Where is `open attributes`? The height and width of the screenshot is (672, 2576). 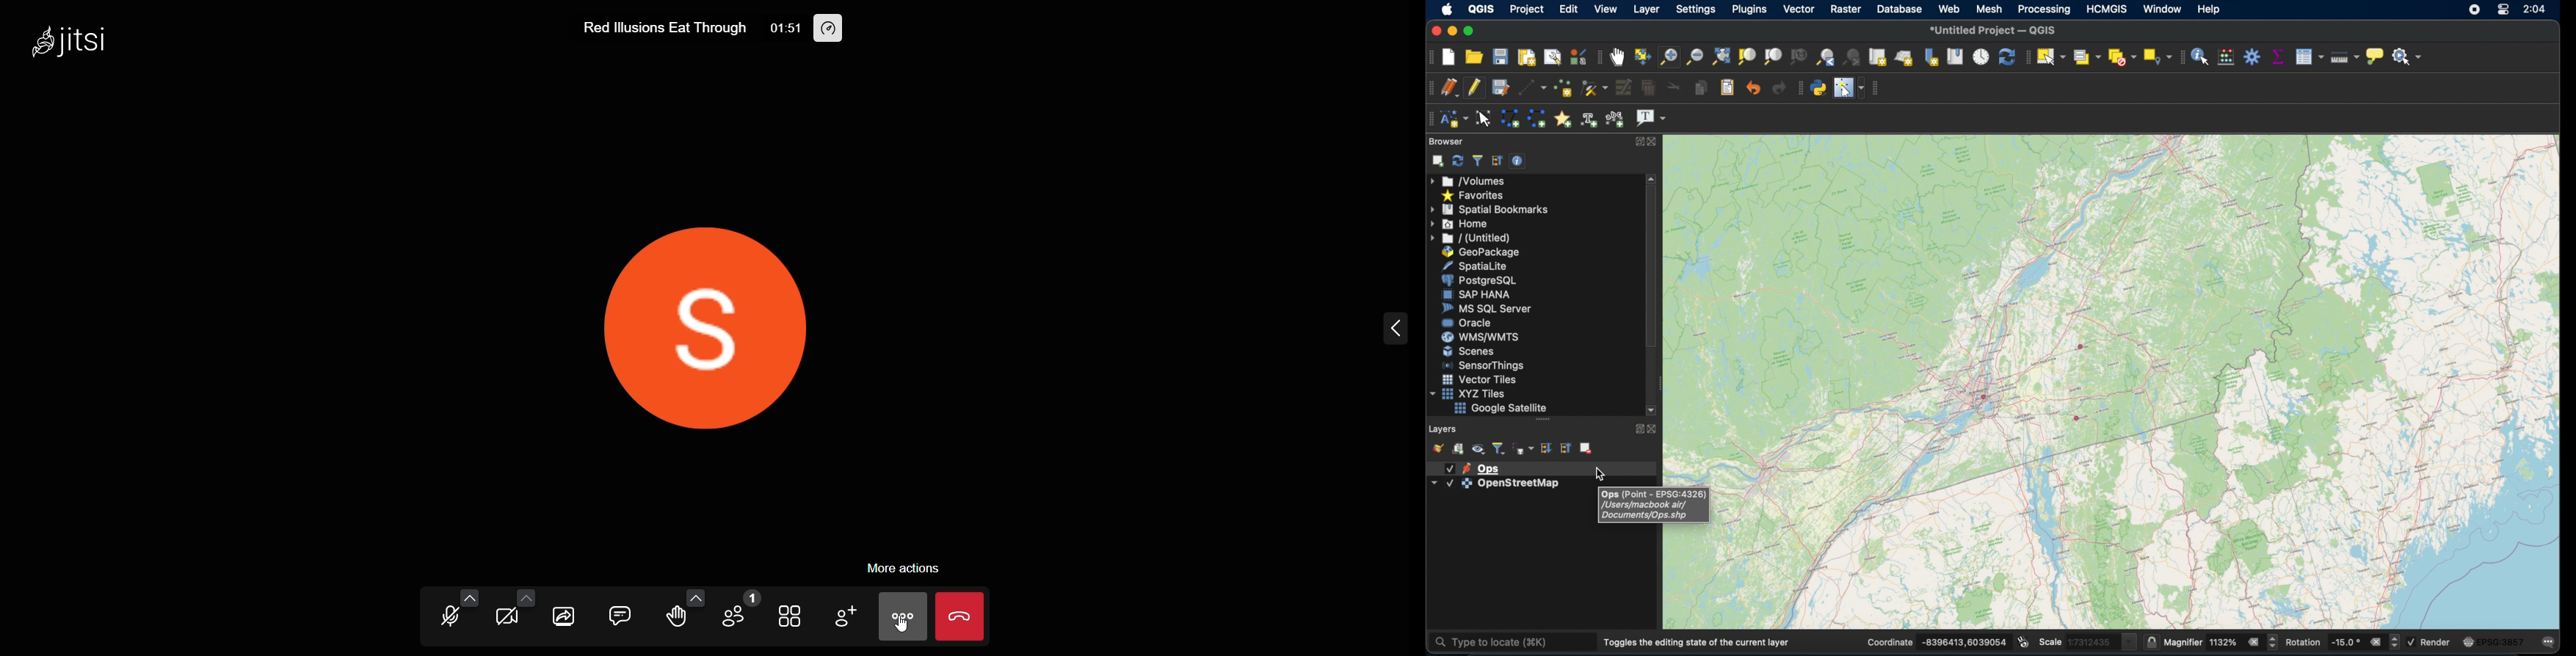 open attributes is located at coordinates (2309, 56).